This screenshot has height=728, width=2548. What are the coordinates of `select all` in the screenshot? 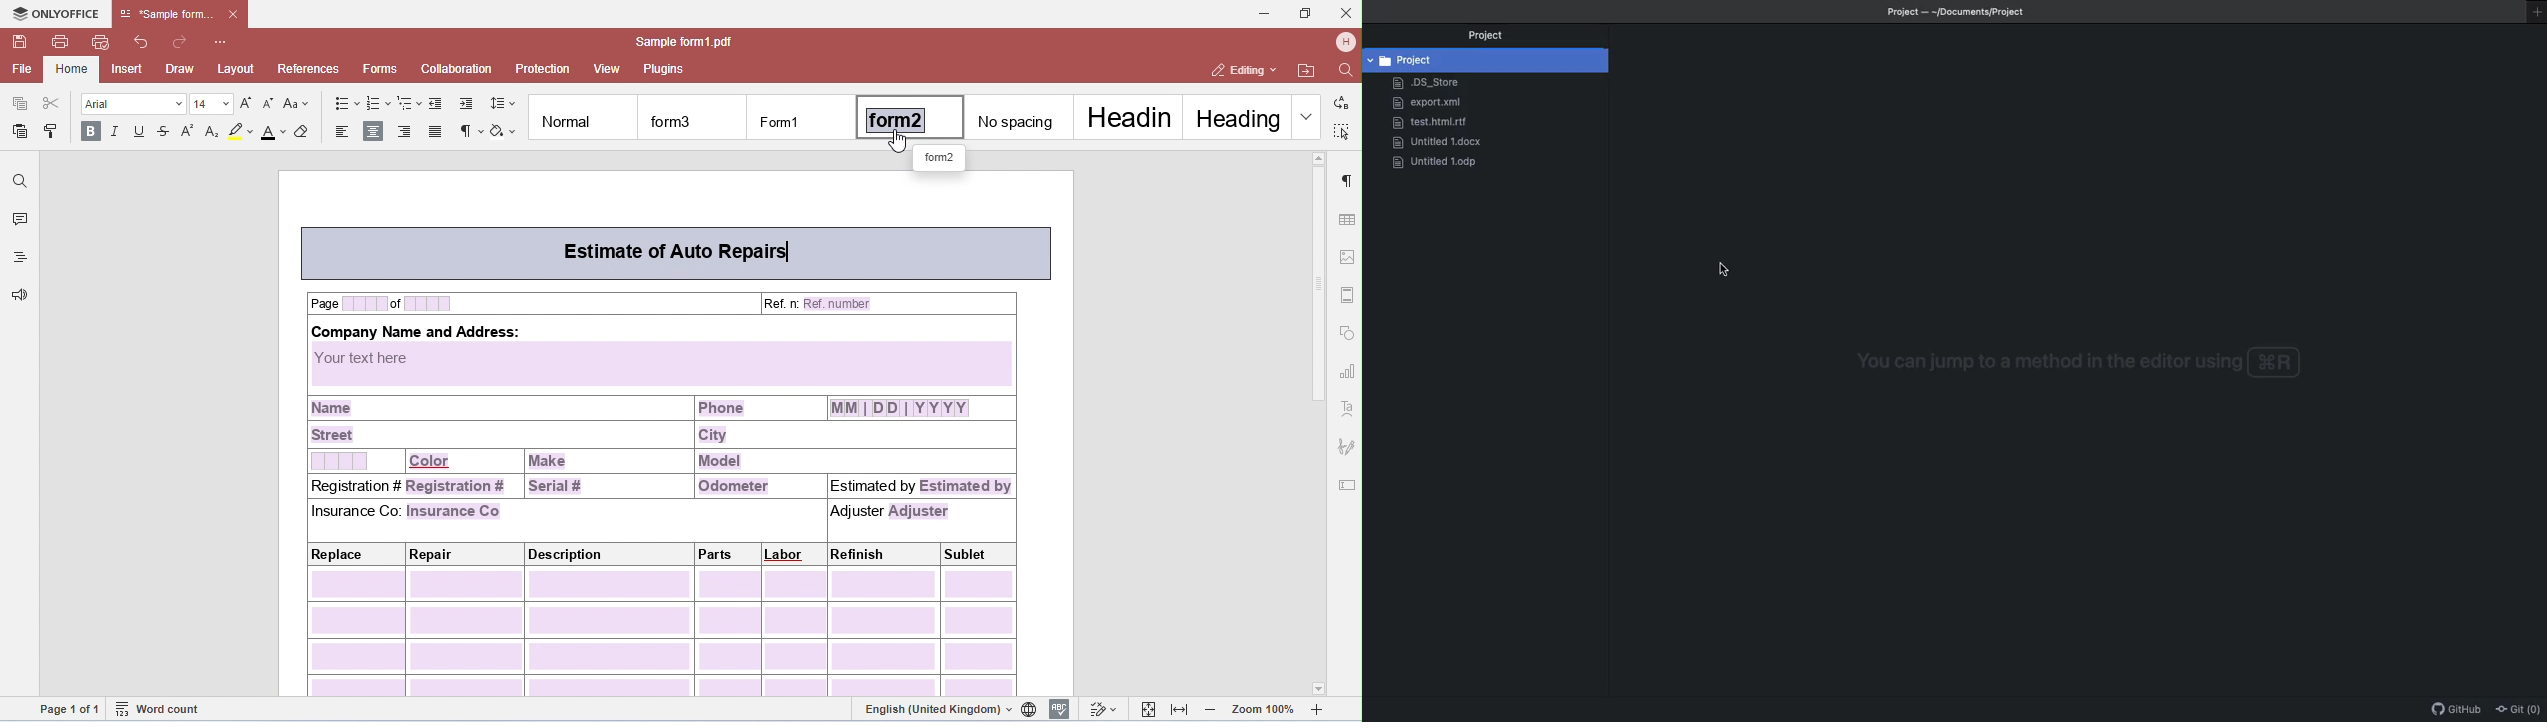 It's located at (1343, 130).